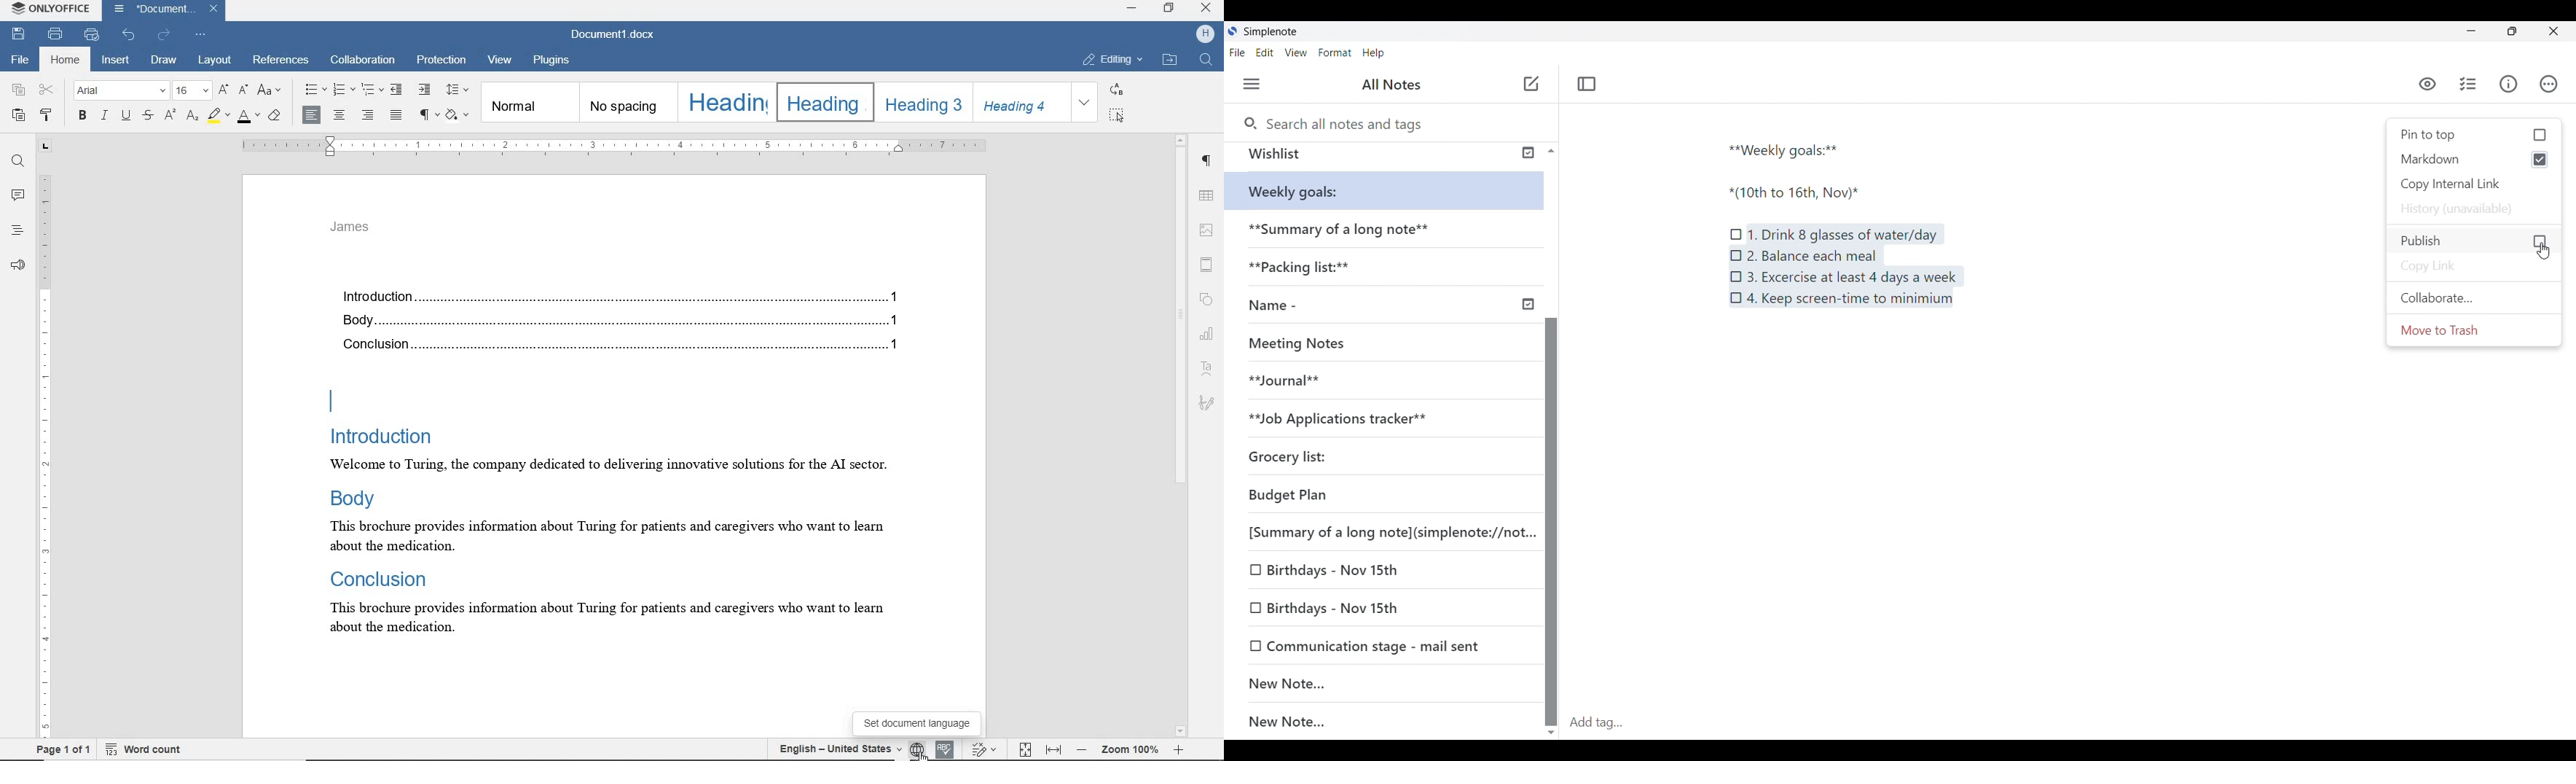 Image resolution: width=2576 pixels, height=784 pixels. What do you see at coordinates (1113, 61) in the screenshot?
I see `EDITING` at bounding box center [1113, 61].